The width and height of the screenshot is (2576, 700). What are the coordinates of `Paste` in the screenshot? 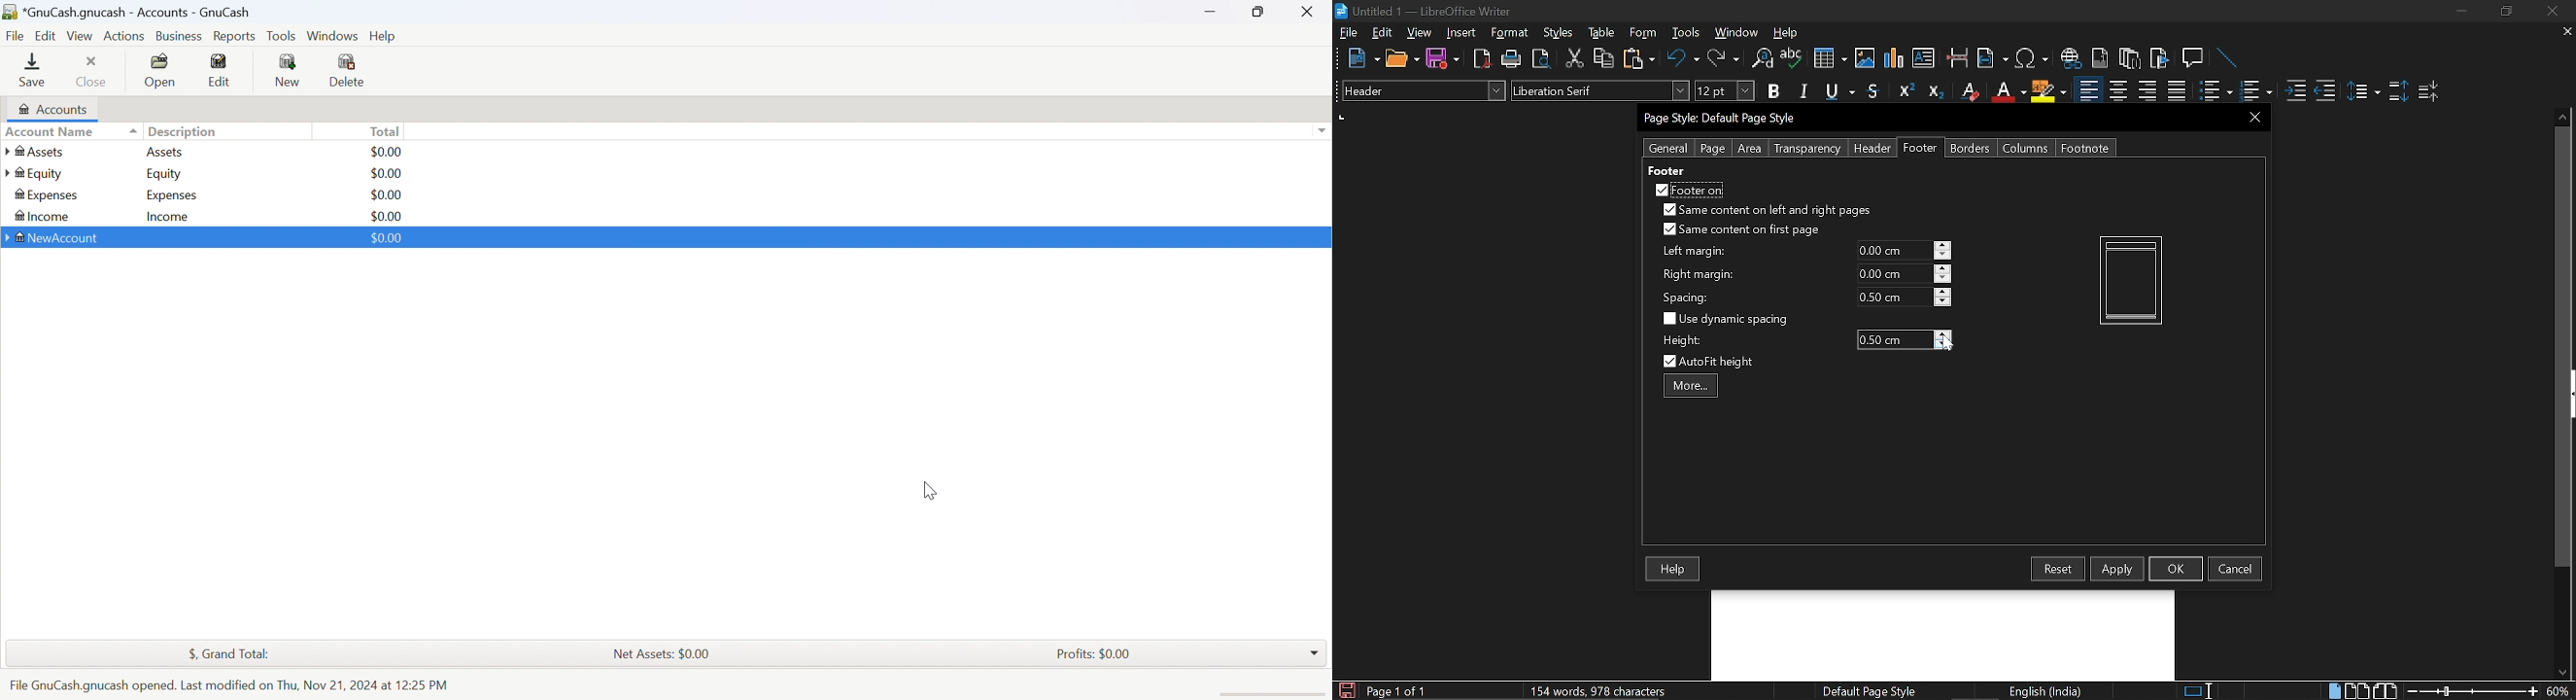 It's located at (1637, 57).